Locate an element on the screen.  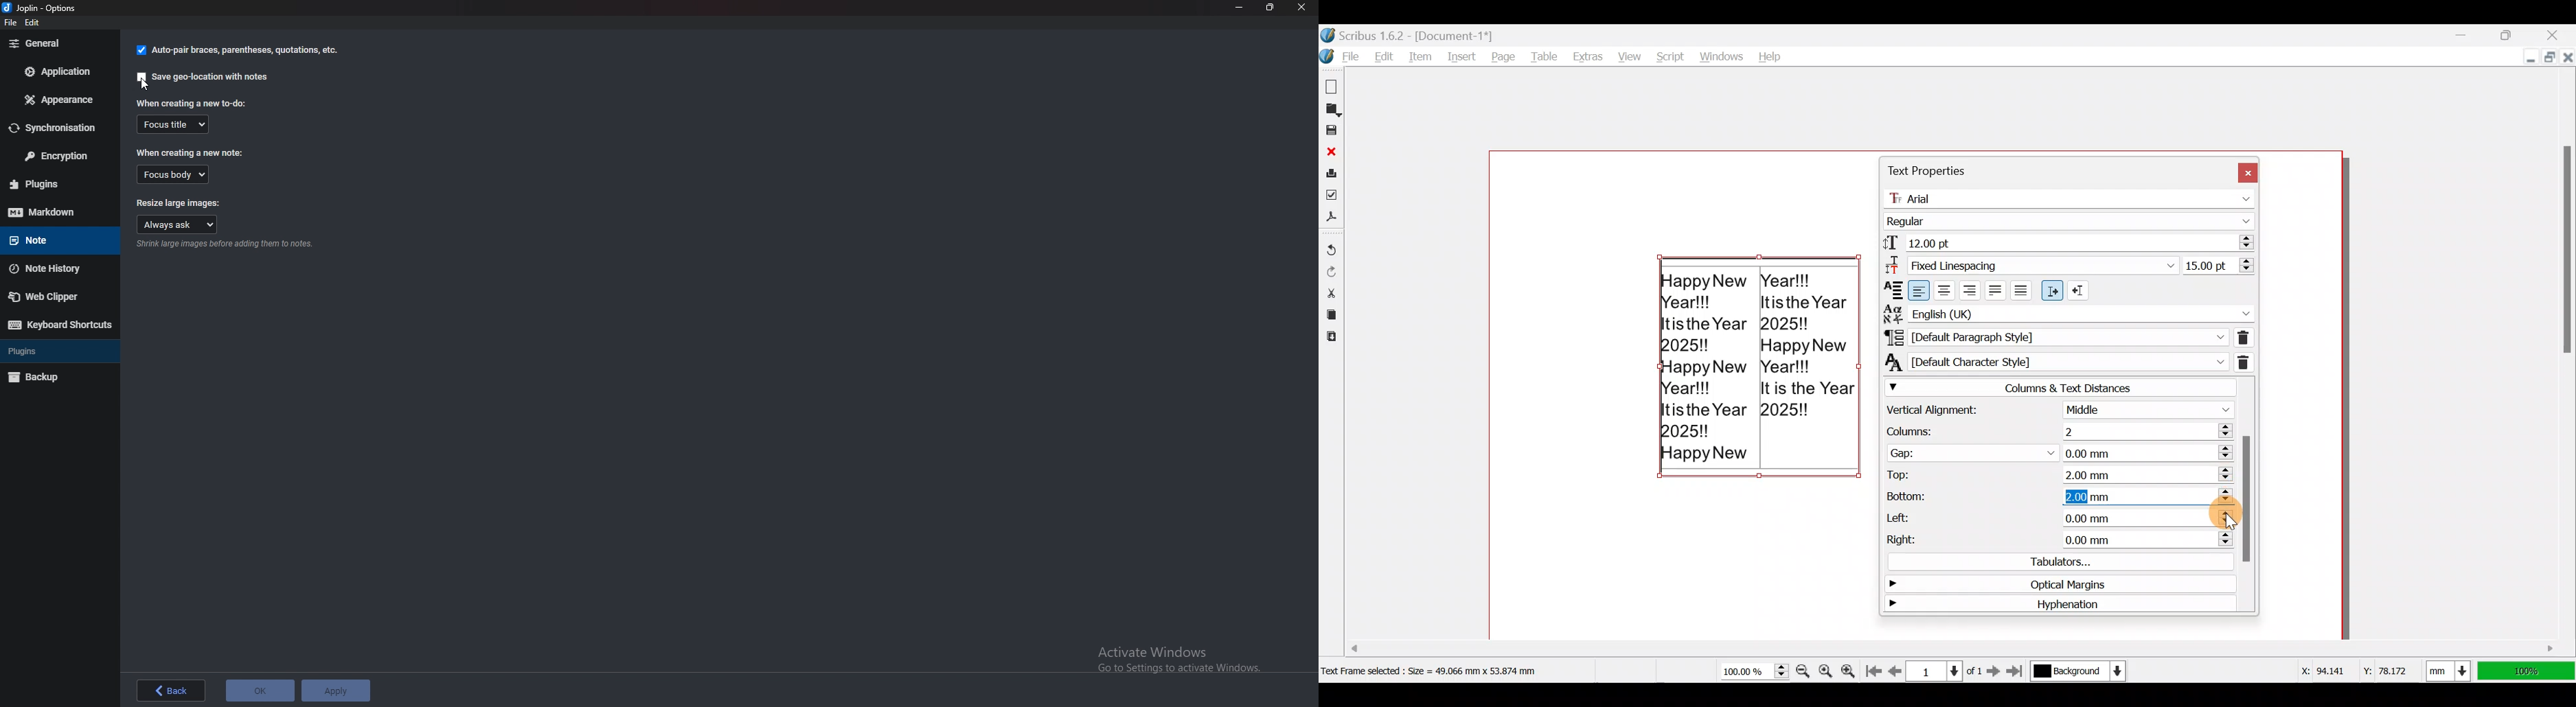
Zoom to 100% is located at coordinates (1827, 670).